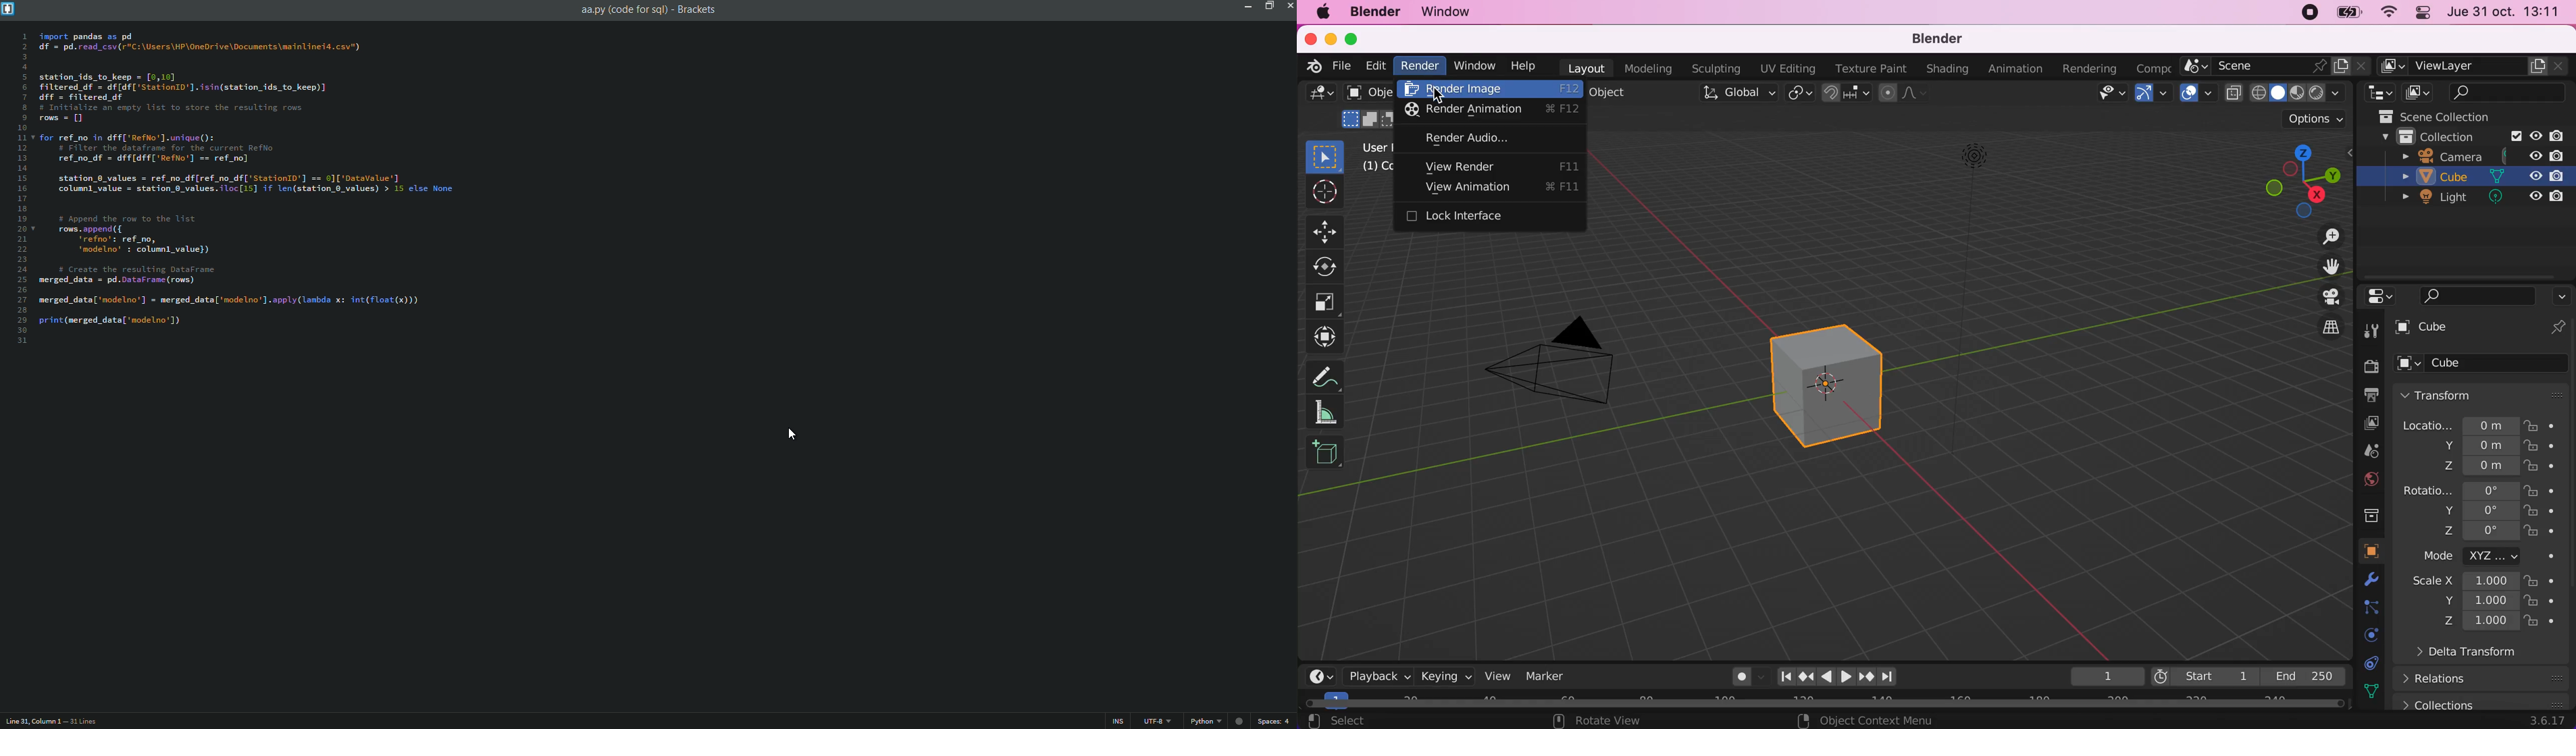 This screenshot has height=756, width=2576. I want to click on minimize, so click(1245, 5).